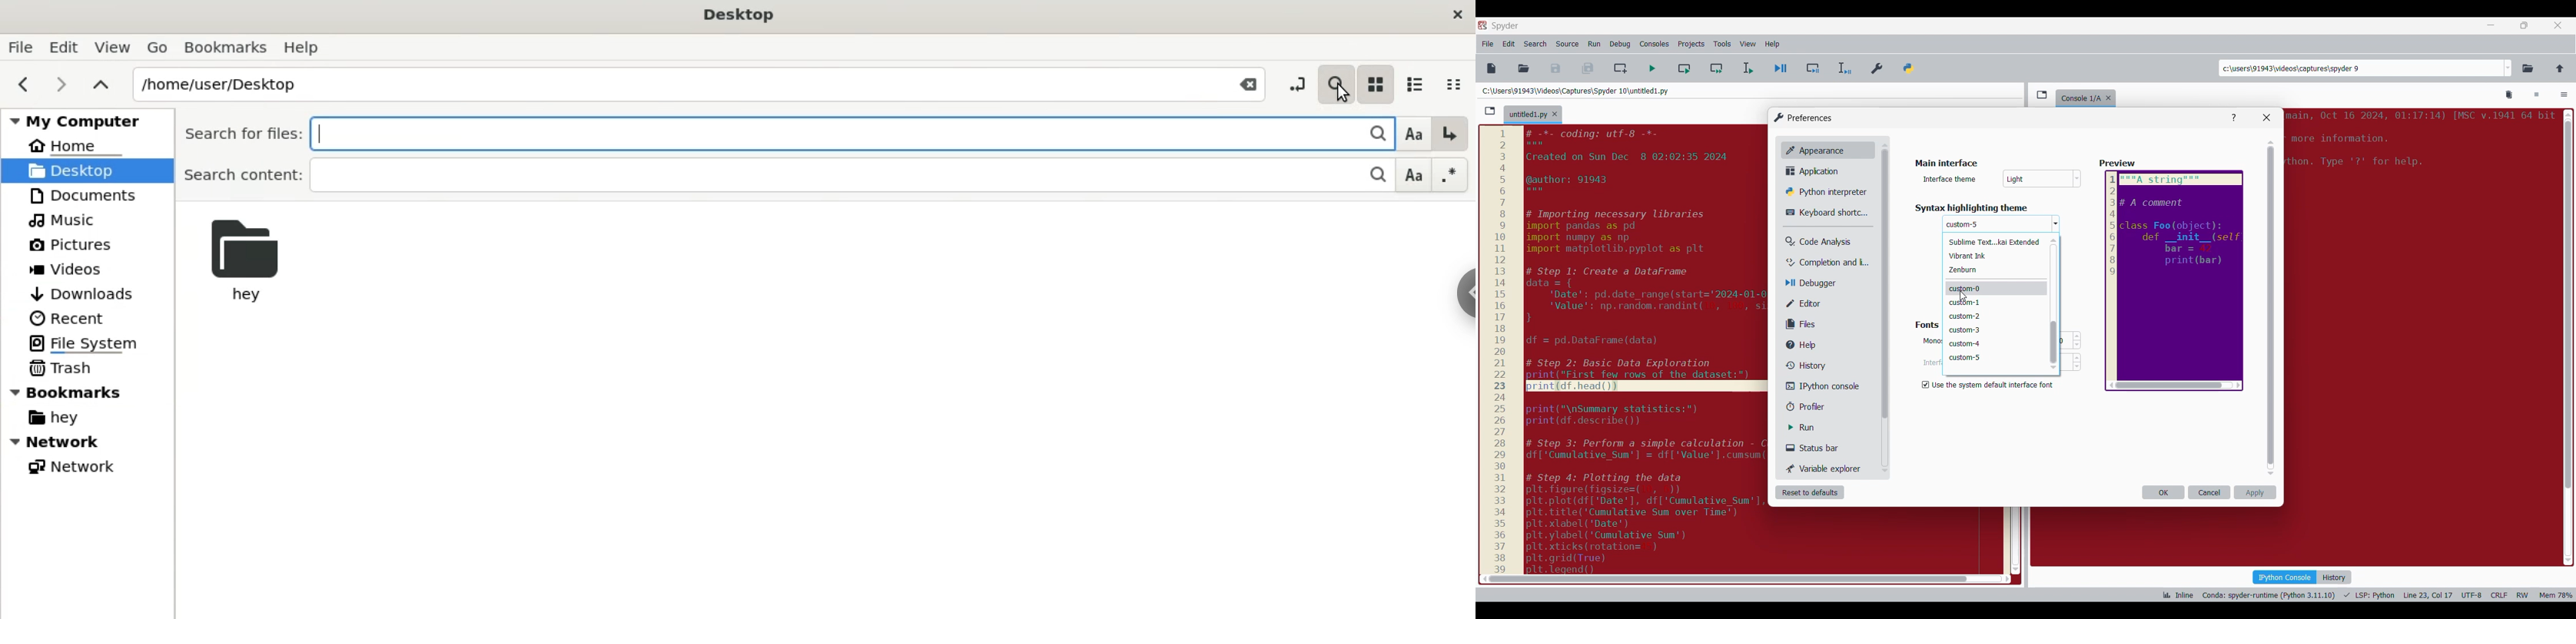  What do you see at coordinates (1884, 287) in the screenshot?
I see `` at bounding box center [1884, 287].